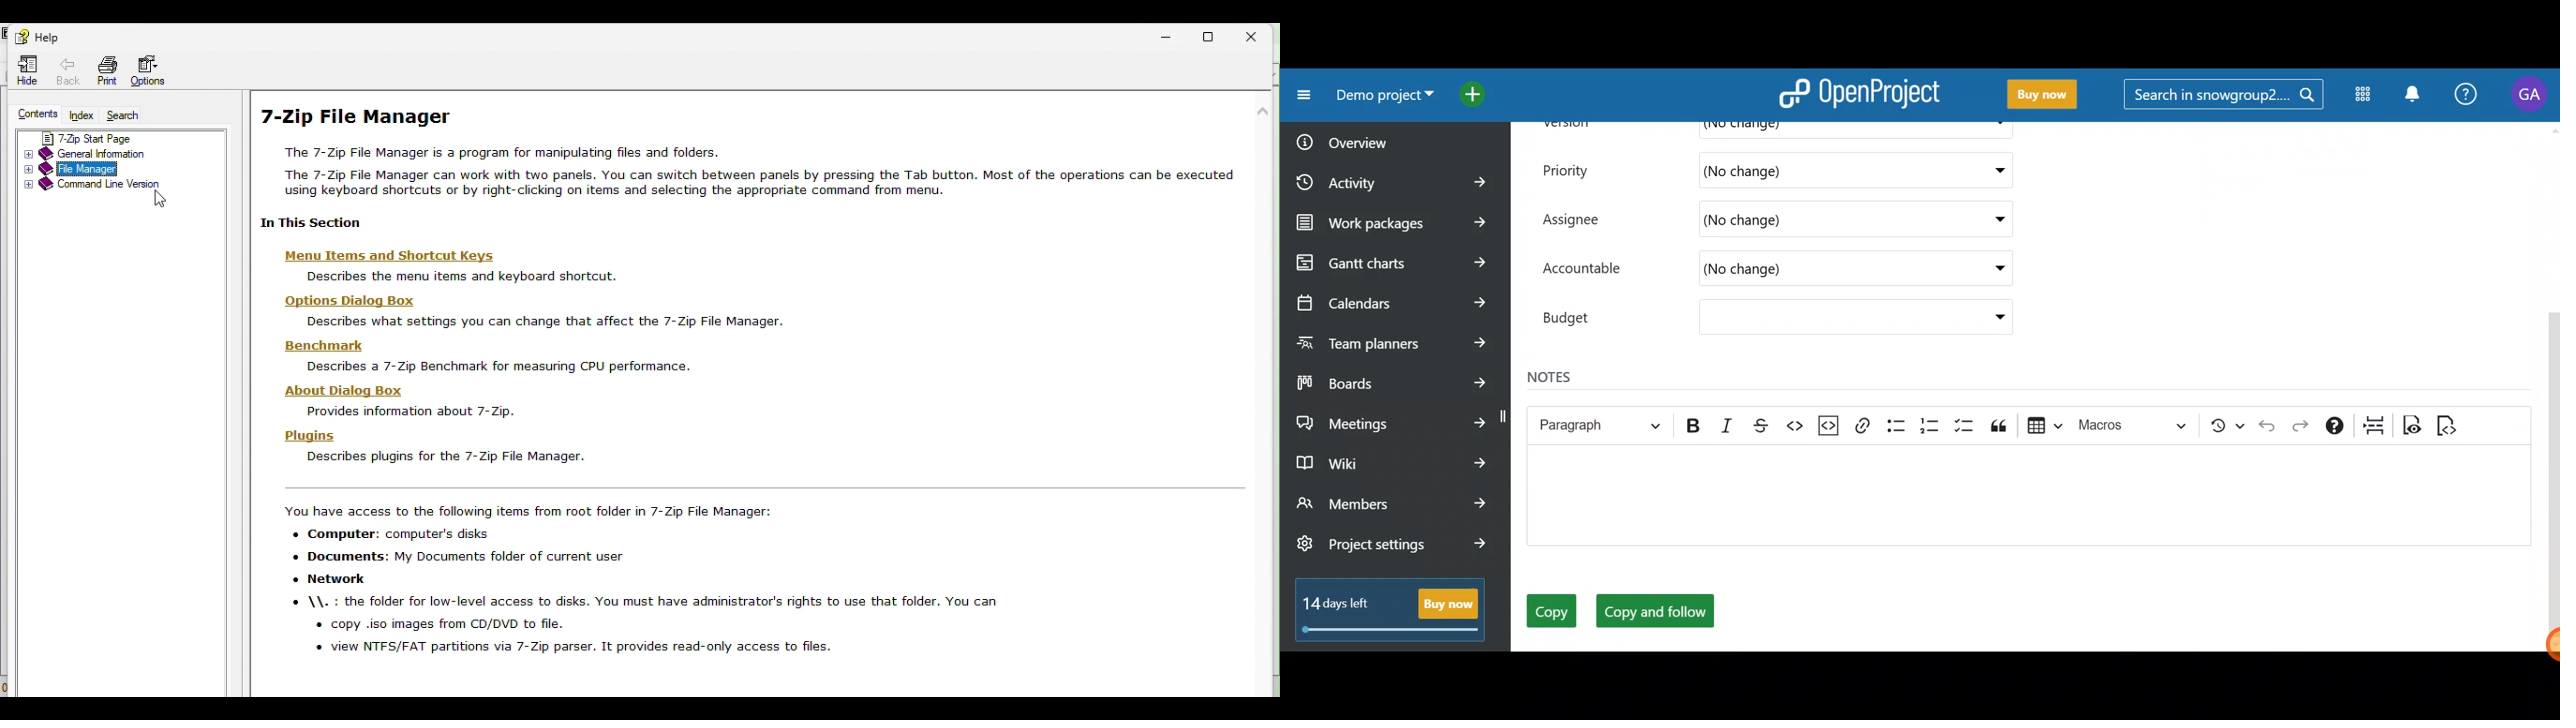 Image resolution: width=2576 pixels, height=728 pixels. What do you see at coordinates (2335, 429) in the screenshot?
I see `Text formatting help` at bounding box center [2335, 429].